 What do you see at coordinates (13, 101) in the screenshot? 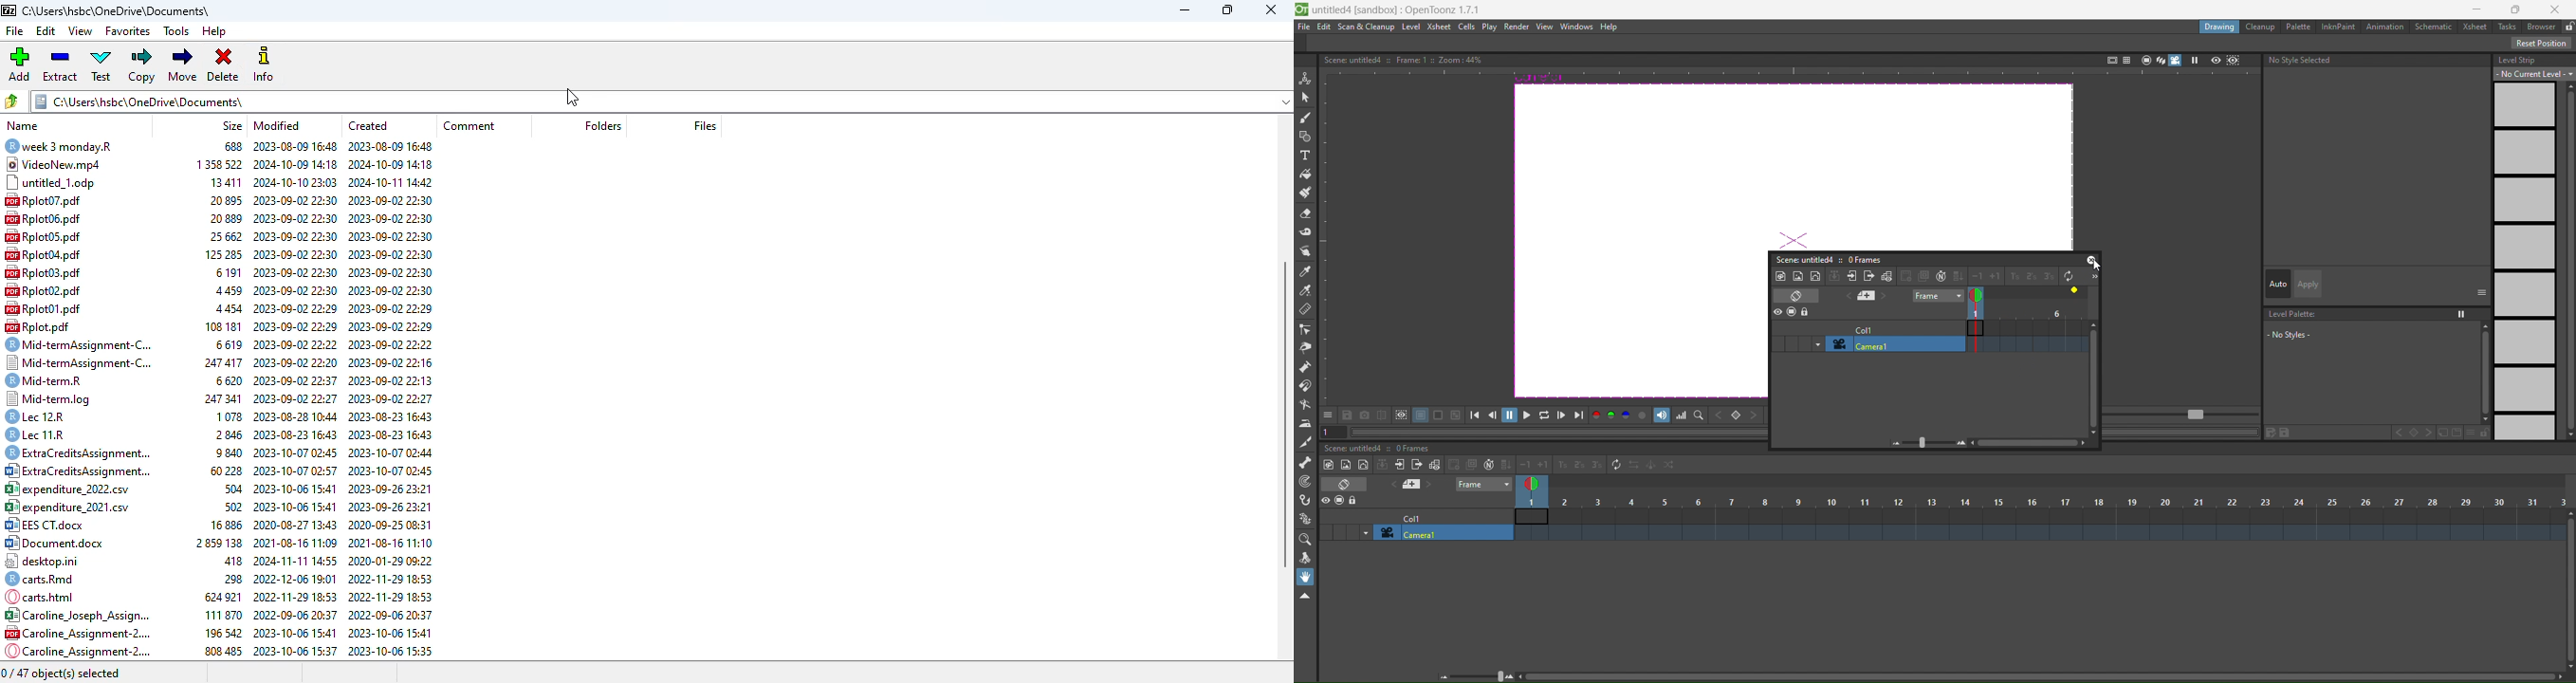
I see `browse files` at bounding box center [13, 101].